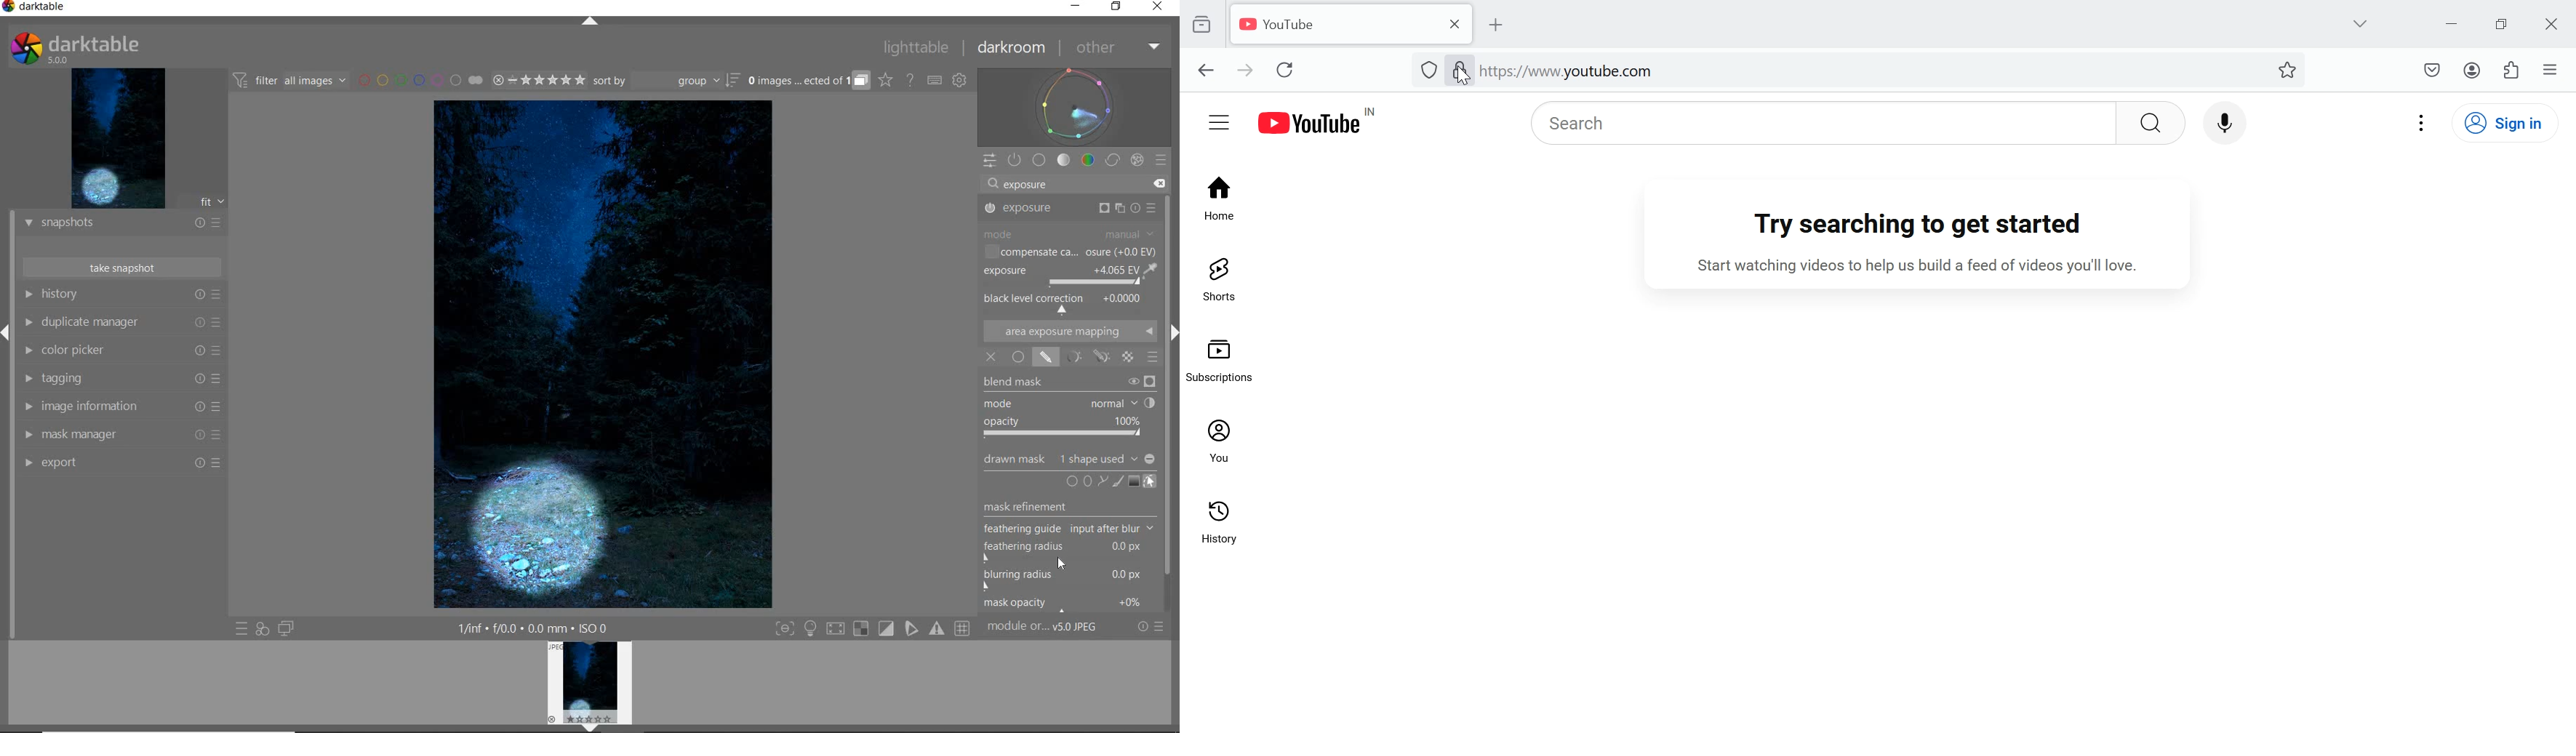 This screenshot has width=2576, height=756. Describe the element at coordinates (121, 322) in the screenshot. I see `DUPLICATE MANAGER` at that location.